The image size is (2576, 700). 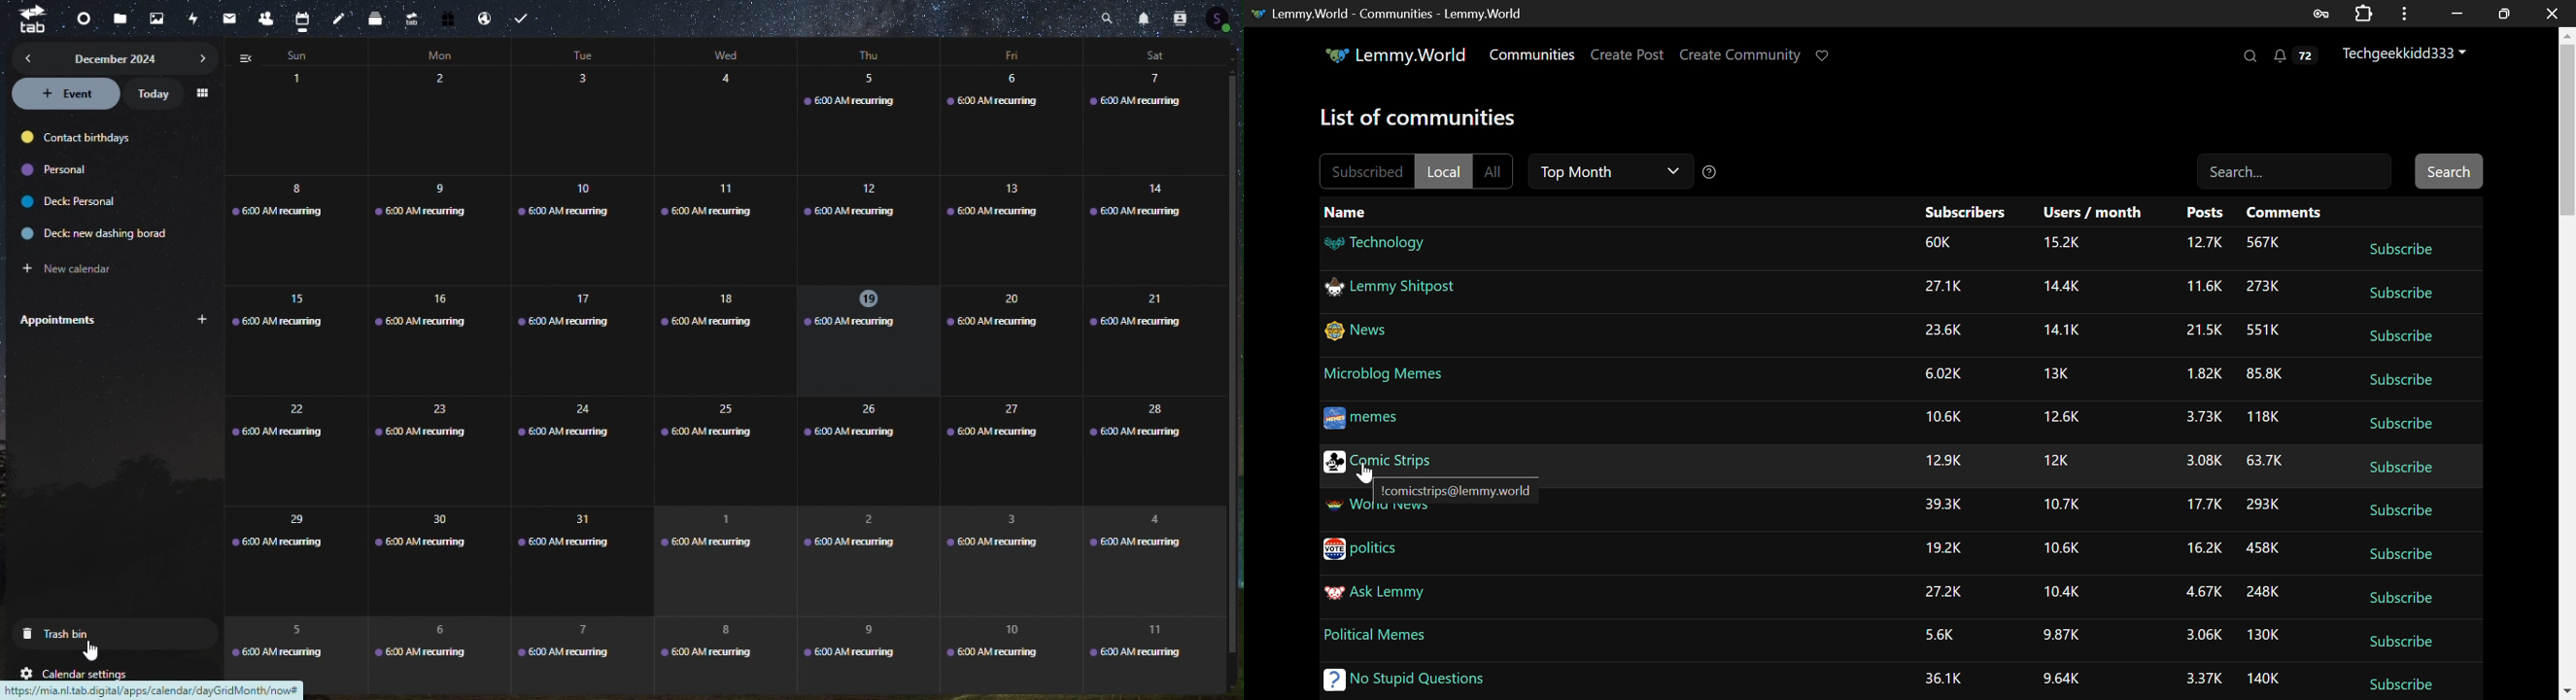 What do you see at coordinates (112, 320) in the screenshot?
I see `Appointments` at bounding box center [112, 320].